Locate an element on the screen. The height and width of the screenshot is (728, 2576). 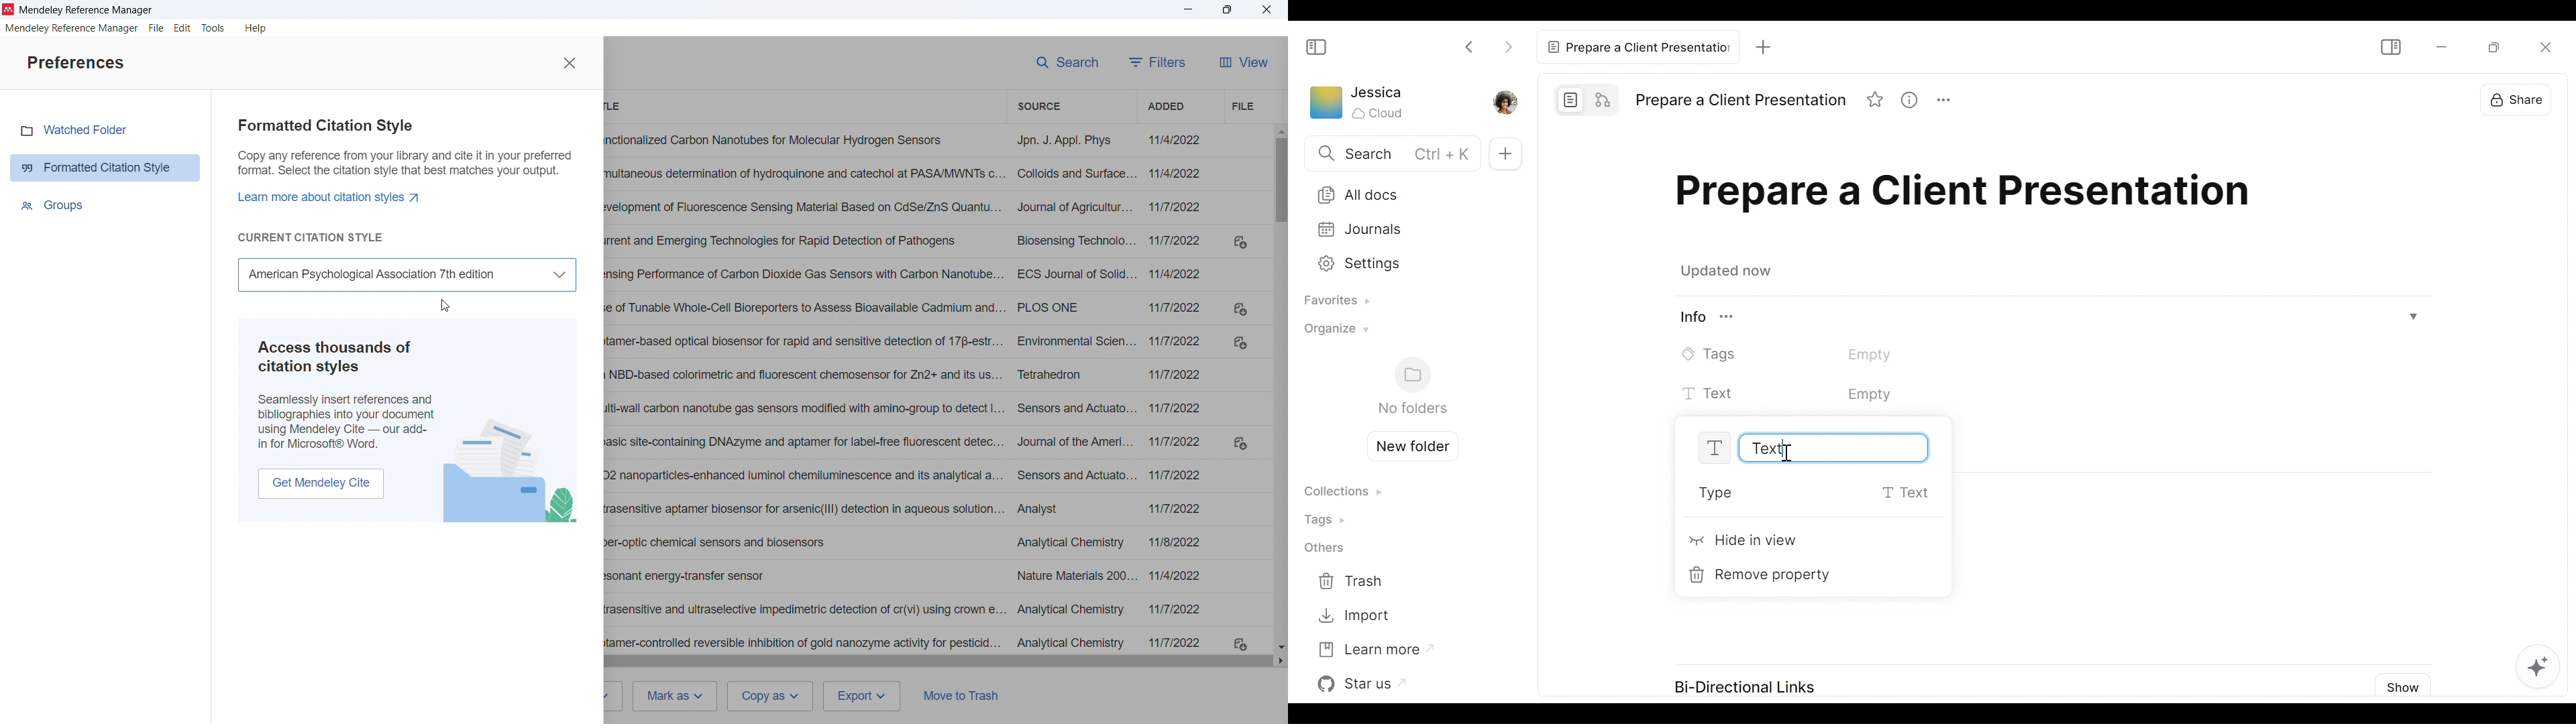
mendeley reference manager is located at coordinates (70, 28).